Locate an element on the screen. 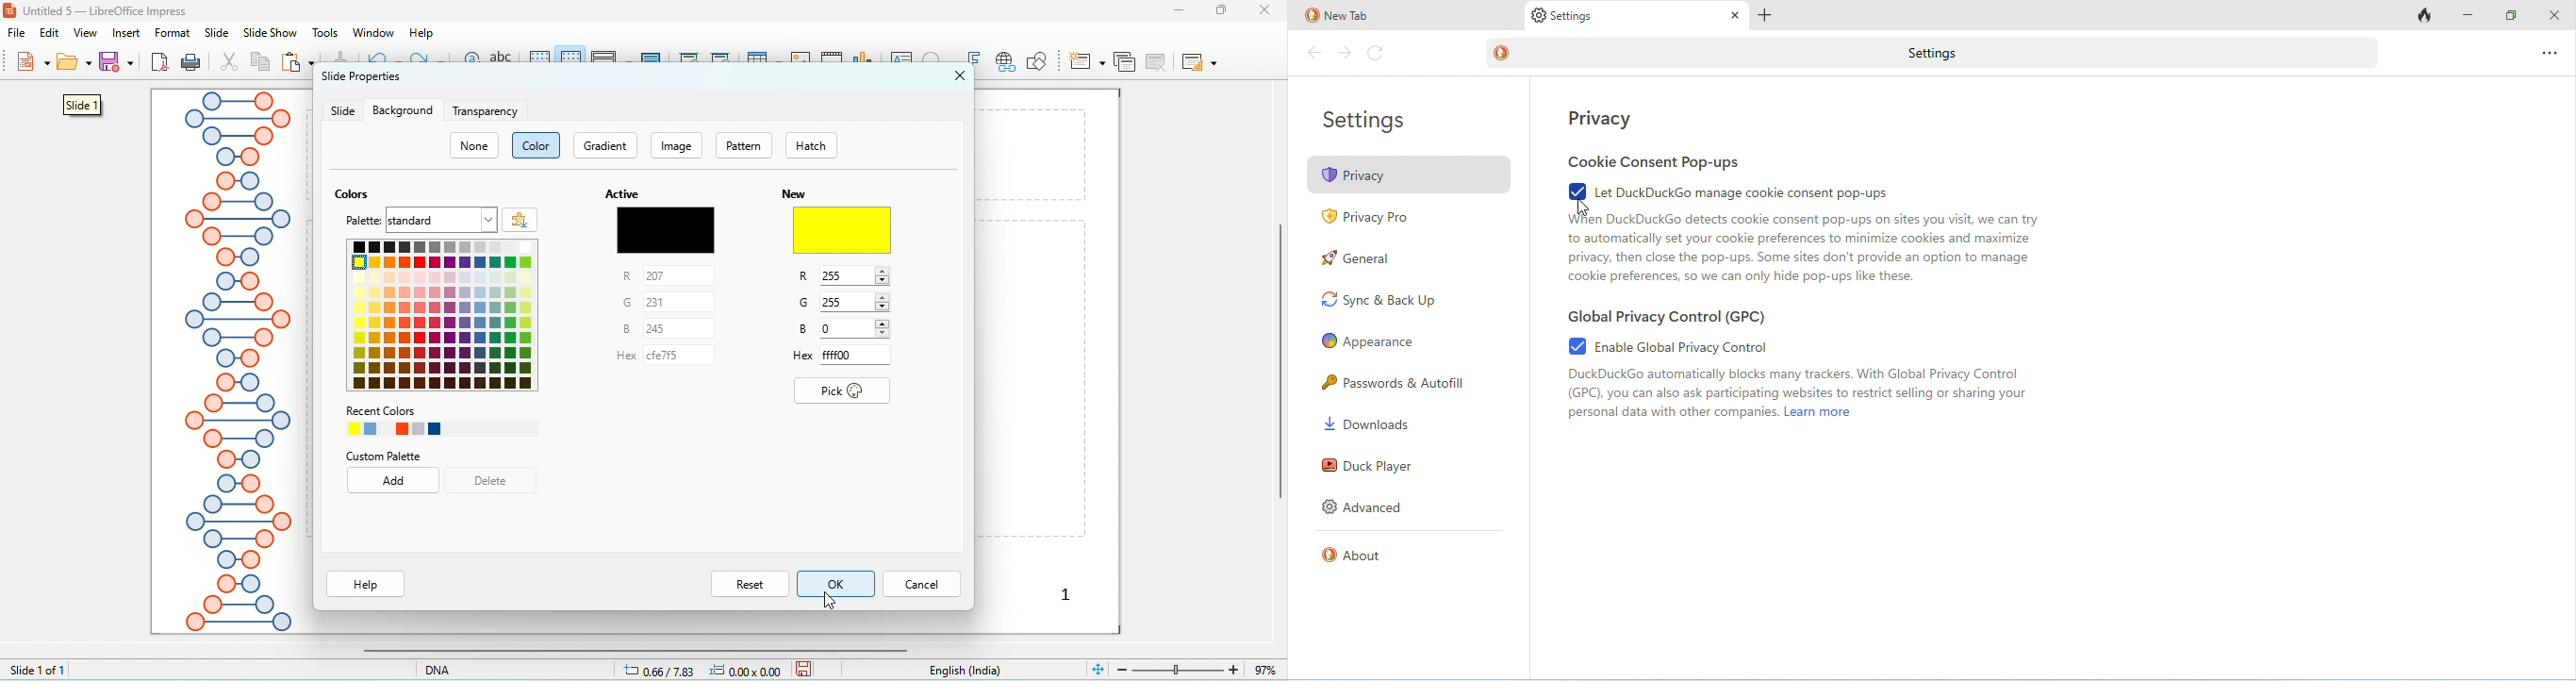 This screenshot has width=2576, height=700. minimize is located at coordinates (2467, 14).